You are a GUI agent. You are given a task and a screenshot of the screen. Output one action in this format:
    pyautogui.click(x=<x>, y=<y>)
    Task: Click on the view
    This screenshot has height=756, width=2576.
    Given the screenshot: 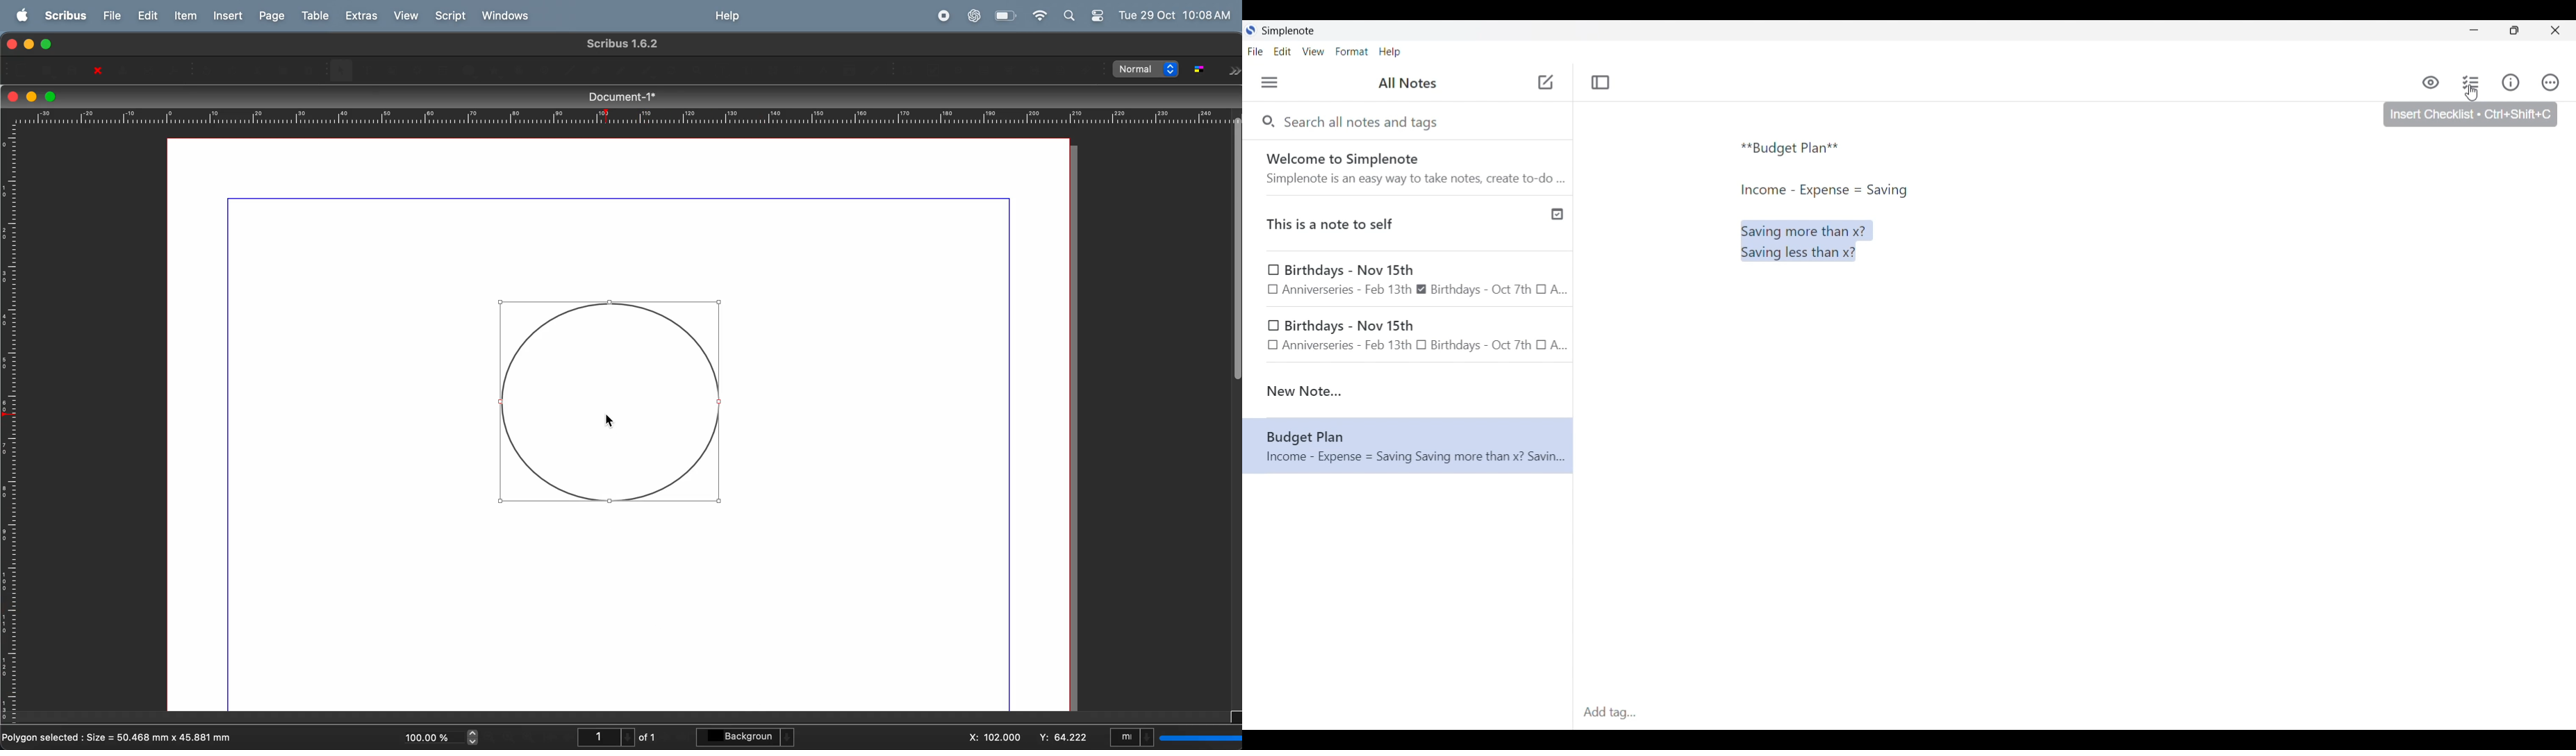 What is the action you would take?
    pyautogui.click(x=406, y=16)
    